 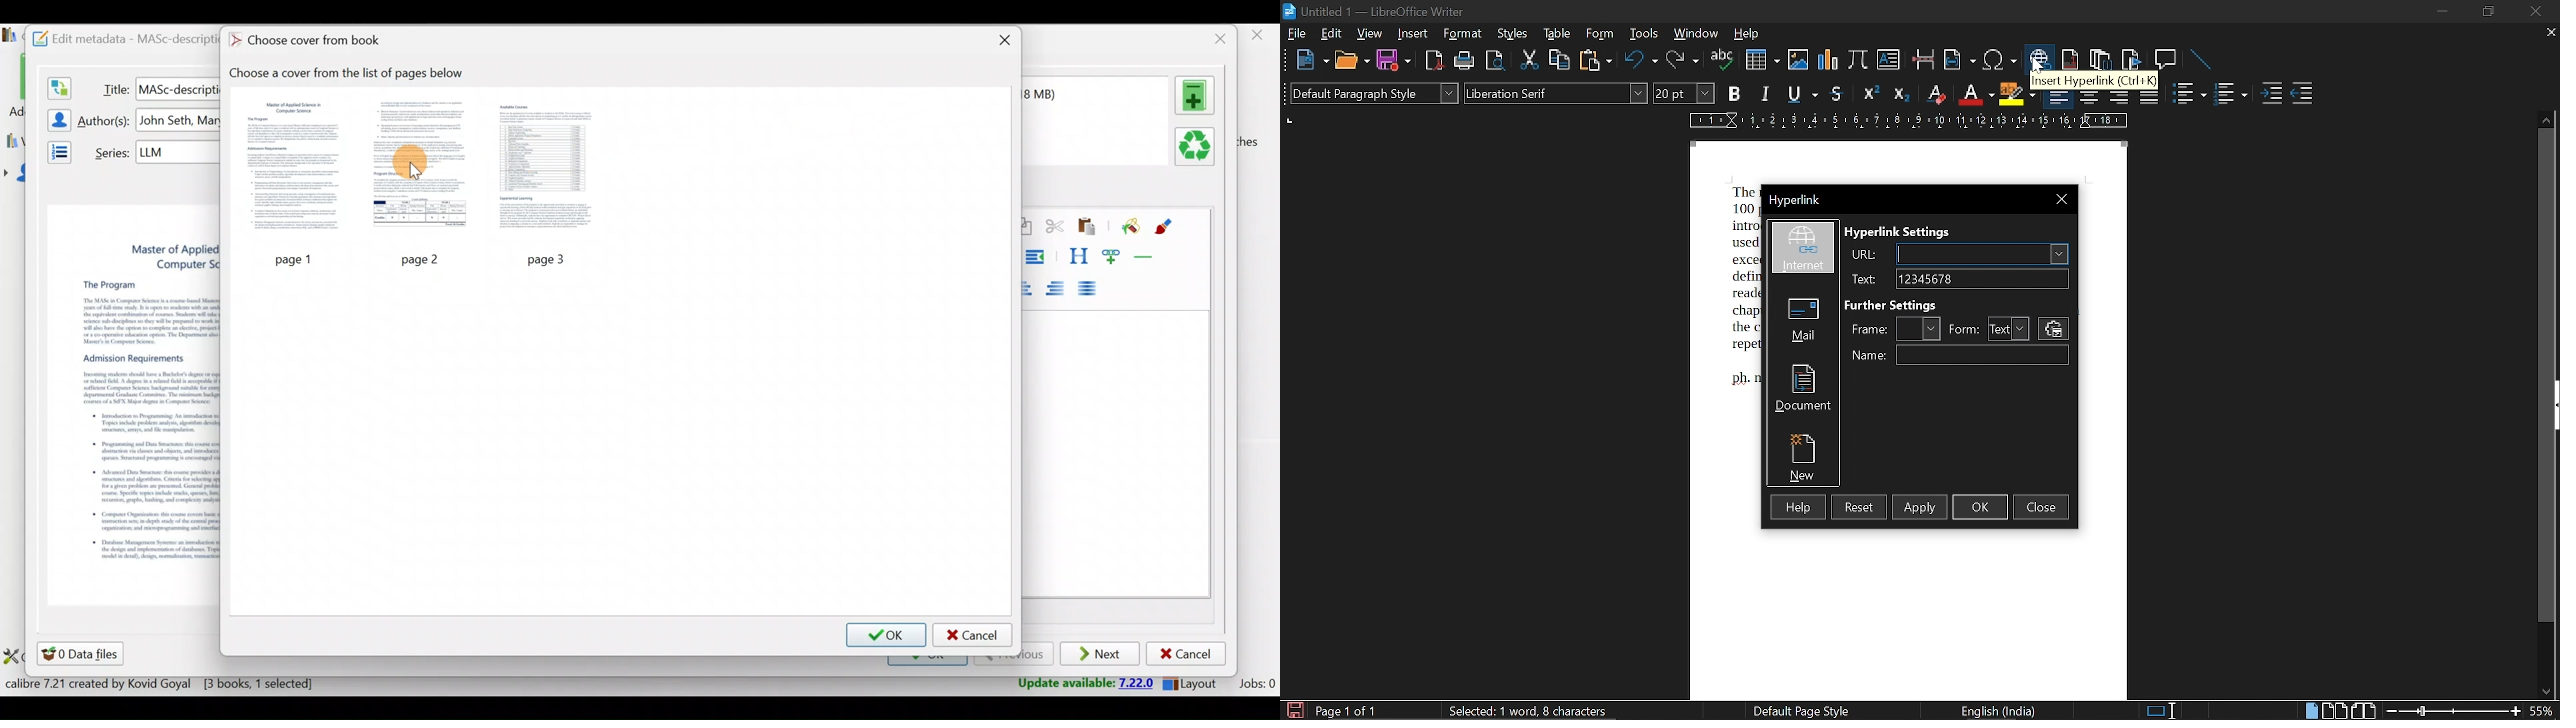 I want to click on Cut, so click(x=1055, y=229).